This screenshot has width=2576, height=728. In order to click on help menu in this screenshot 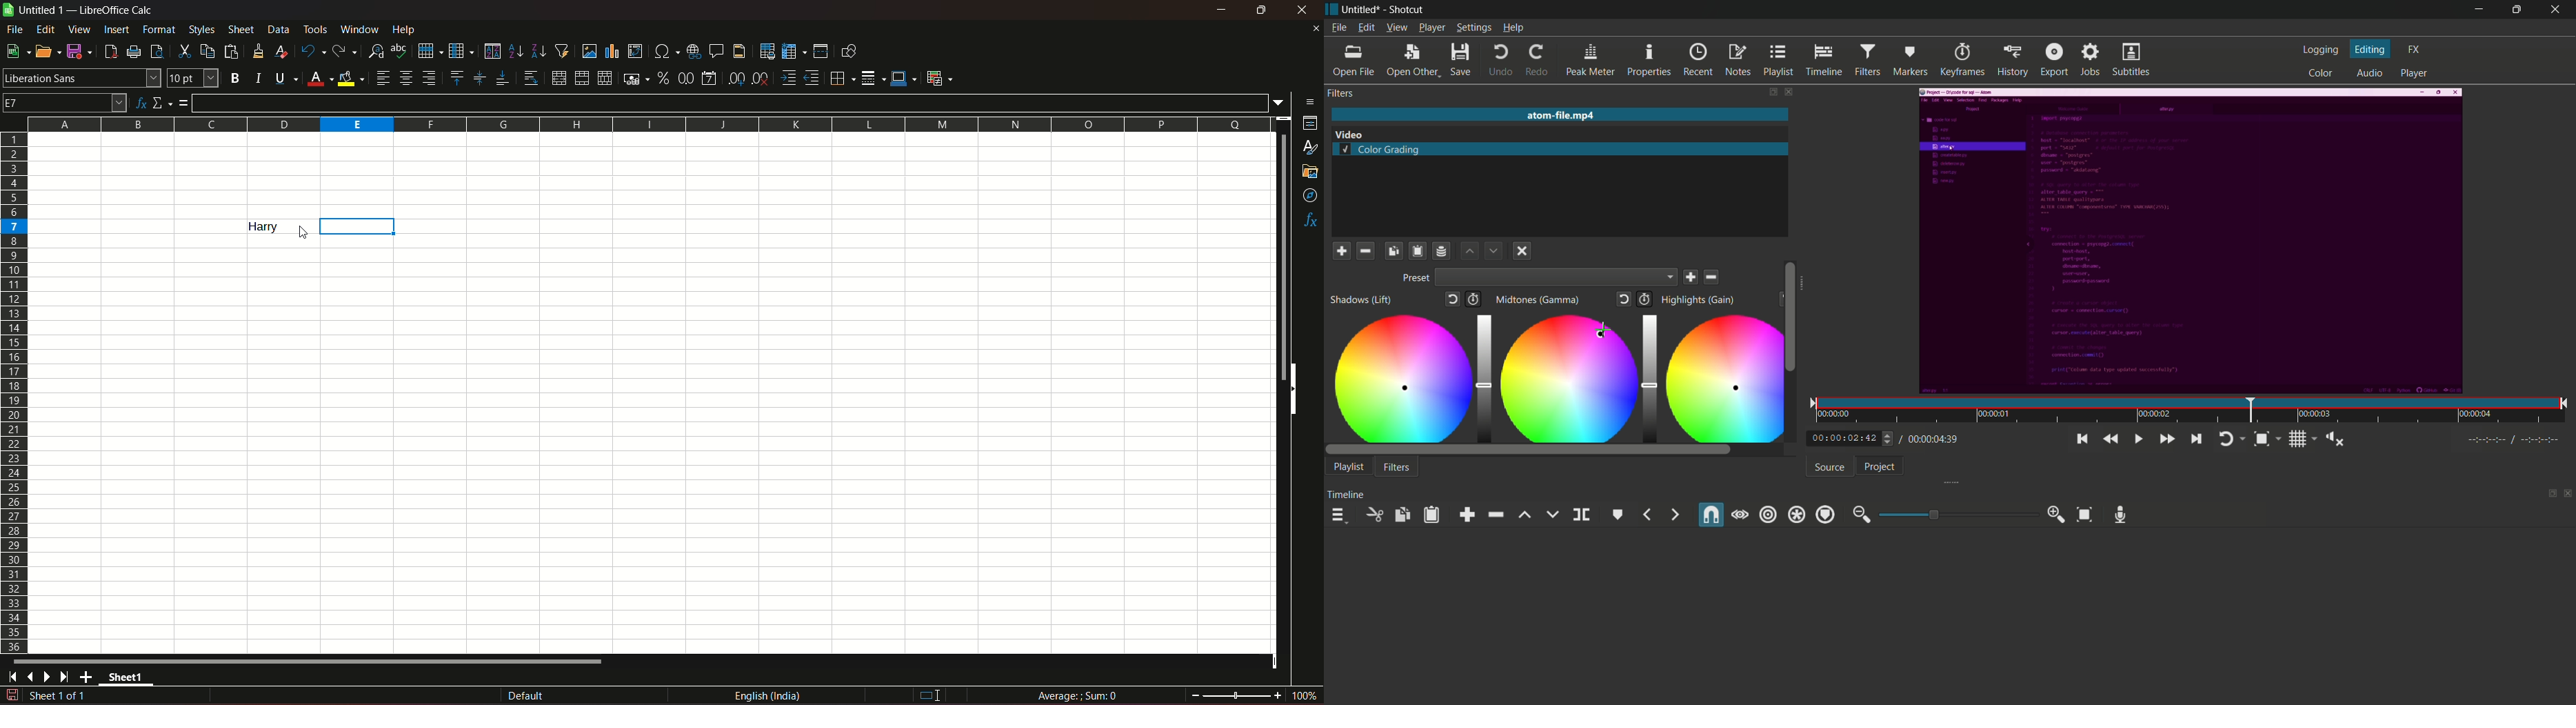, I will do `click(1514, 28)`.